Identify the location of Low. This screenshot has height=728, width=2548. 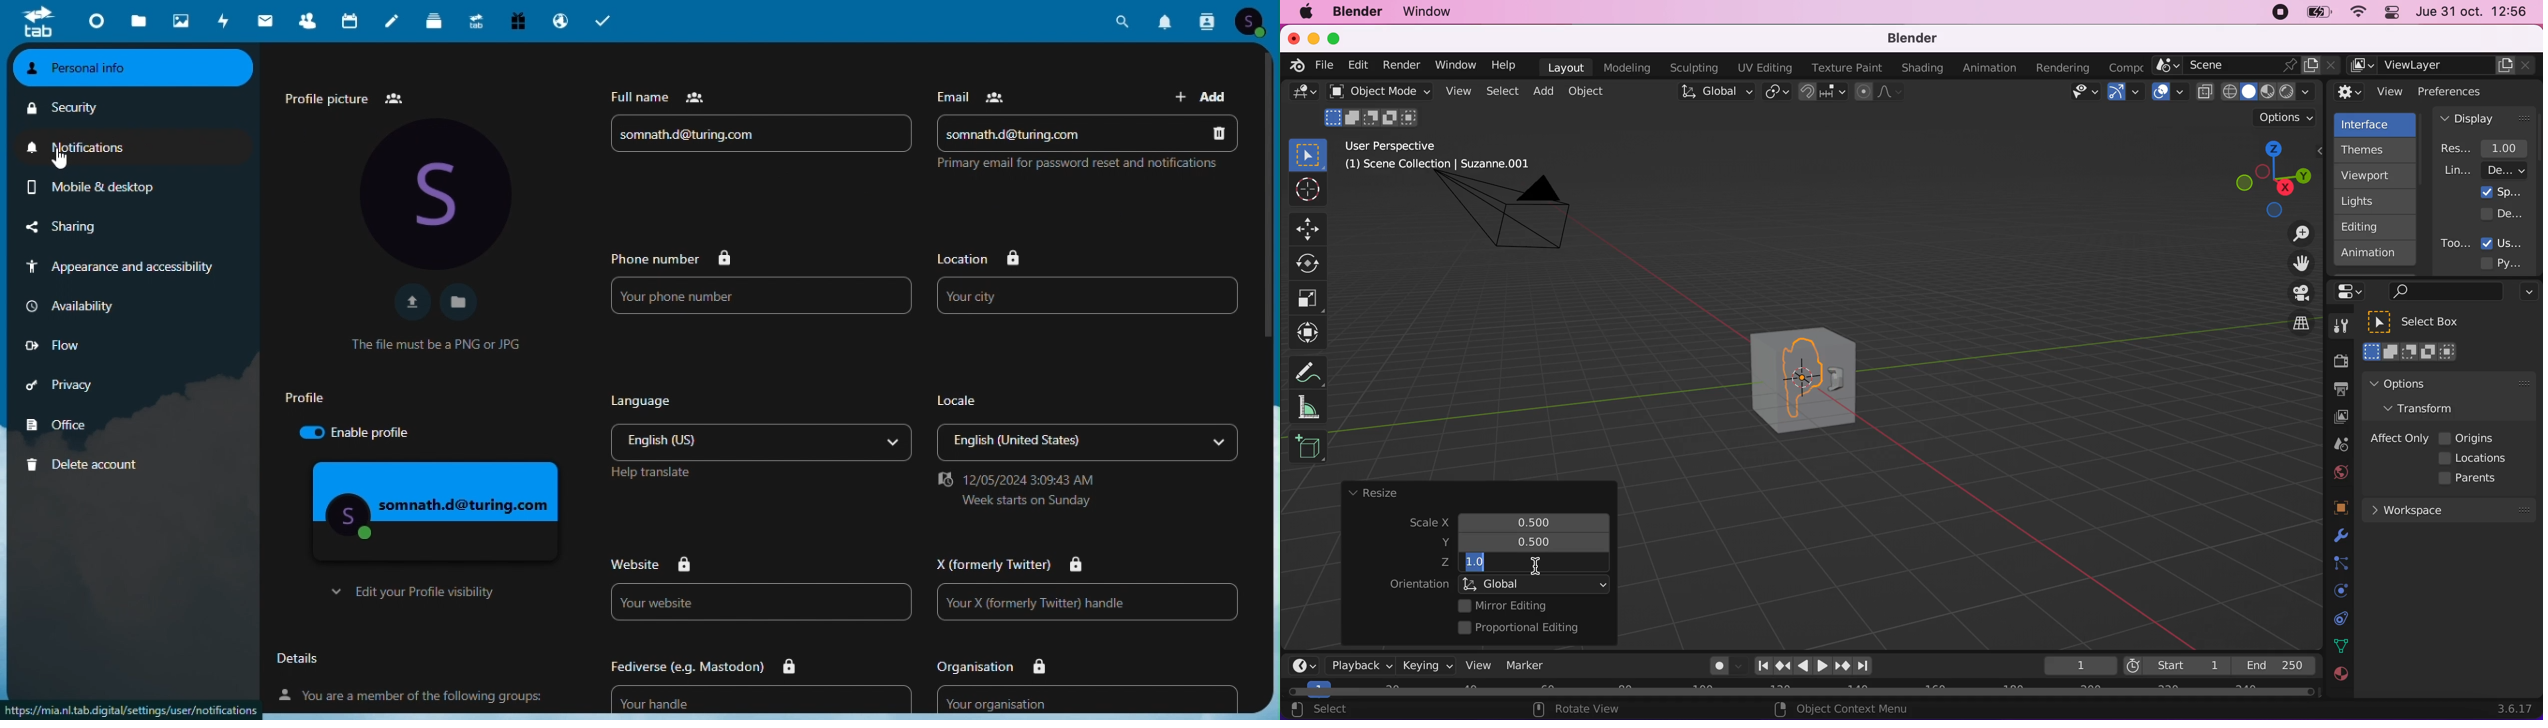
(70, 342).